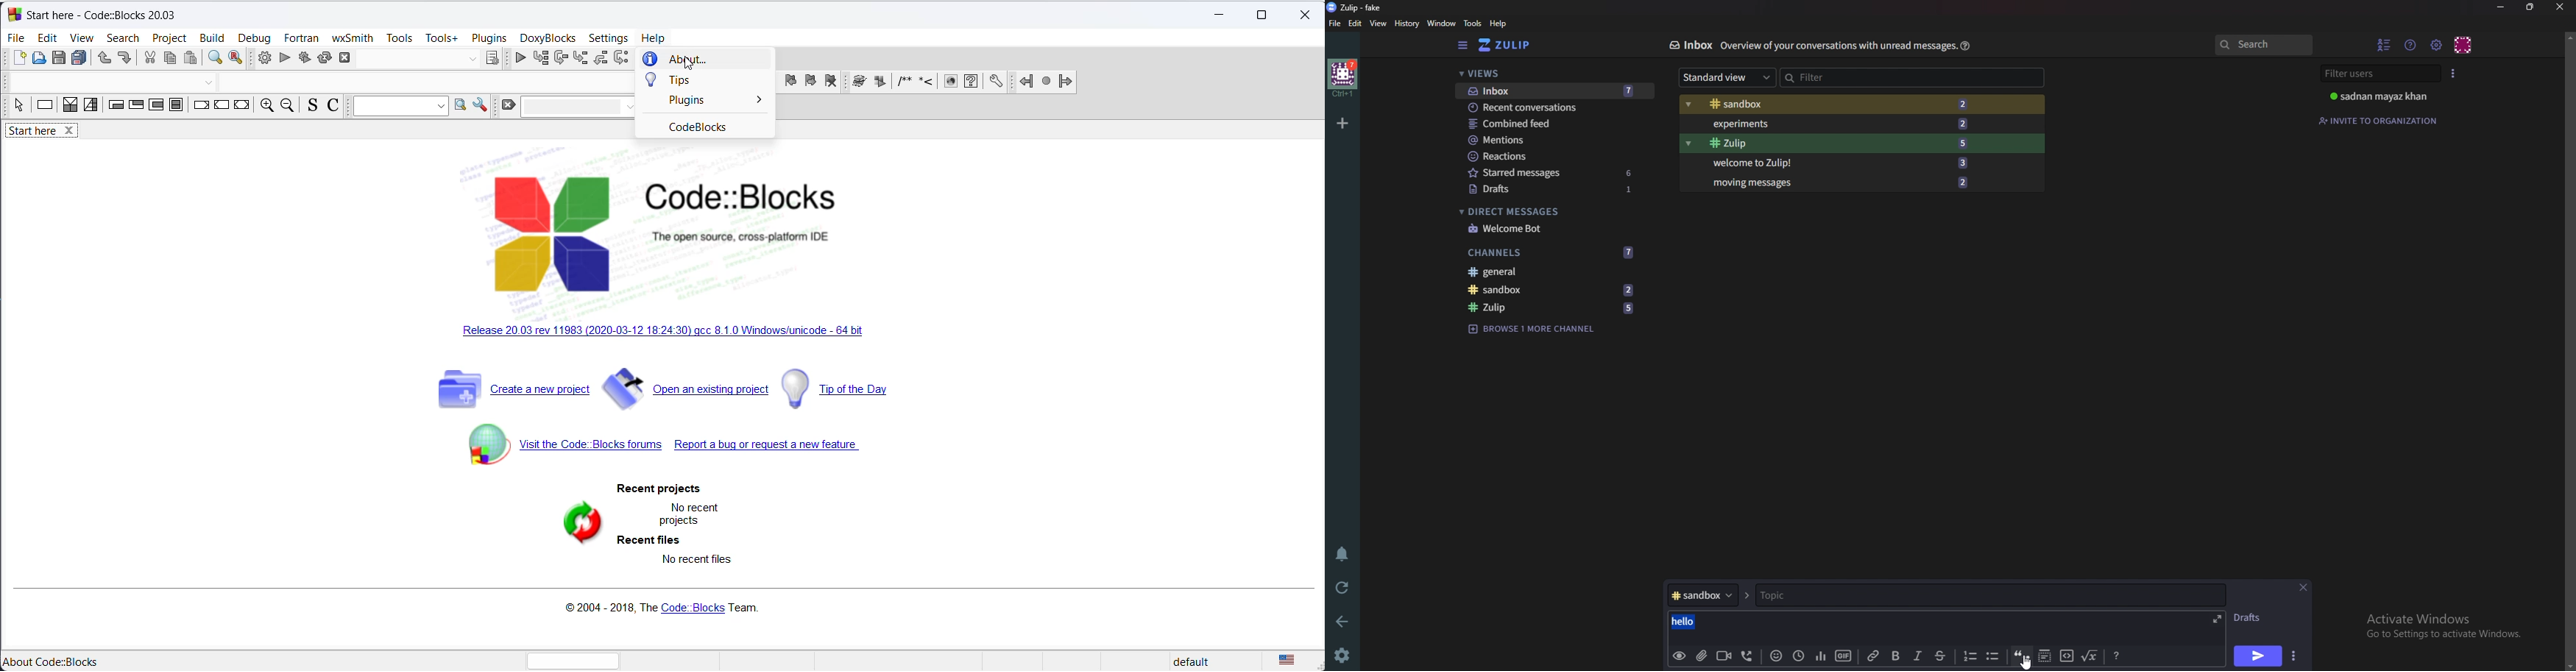  I want to click on help, so click(653, 38).